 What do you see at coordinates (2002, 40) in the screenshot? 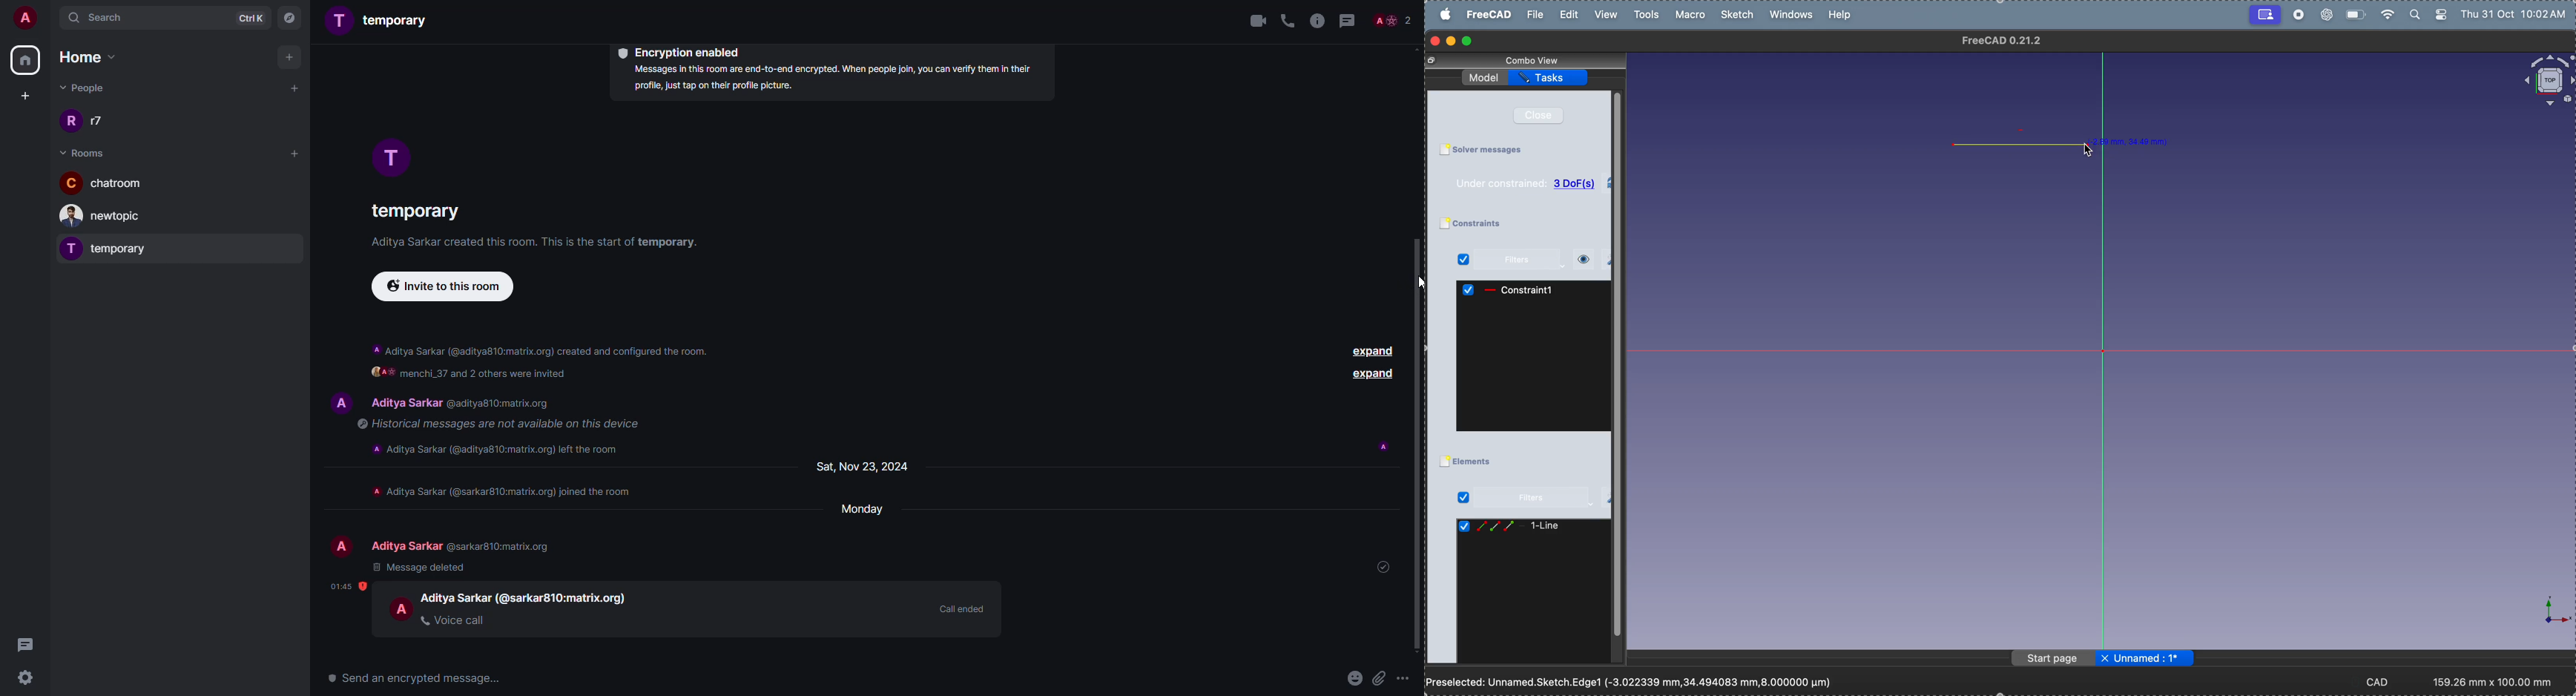
I see `FreeCAD 0.21.2` at bounding box center [2002, 40].